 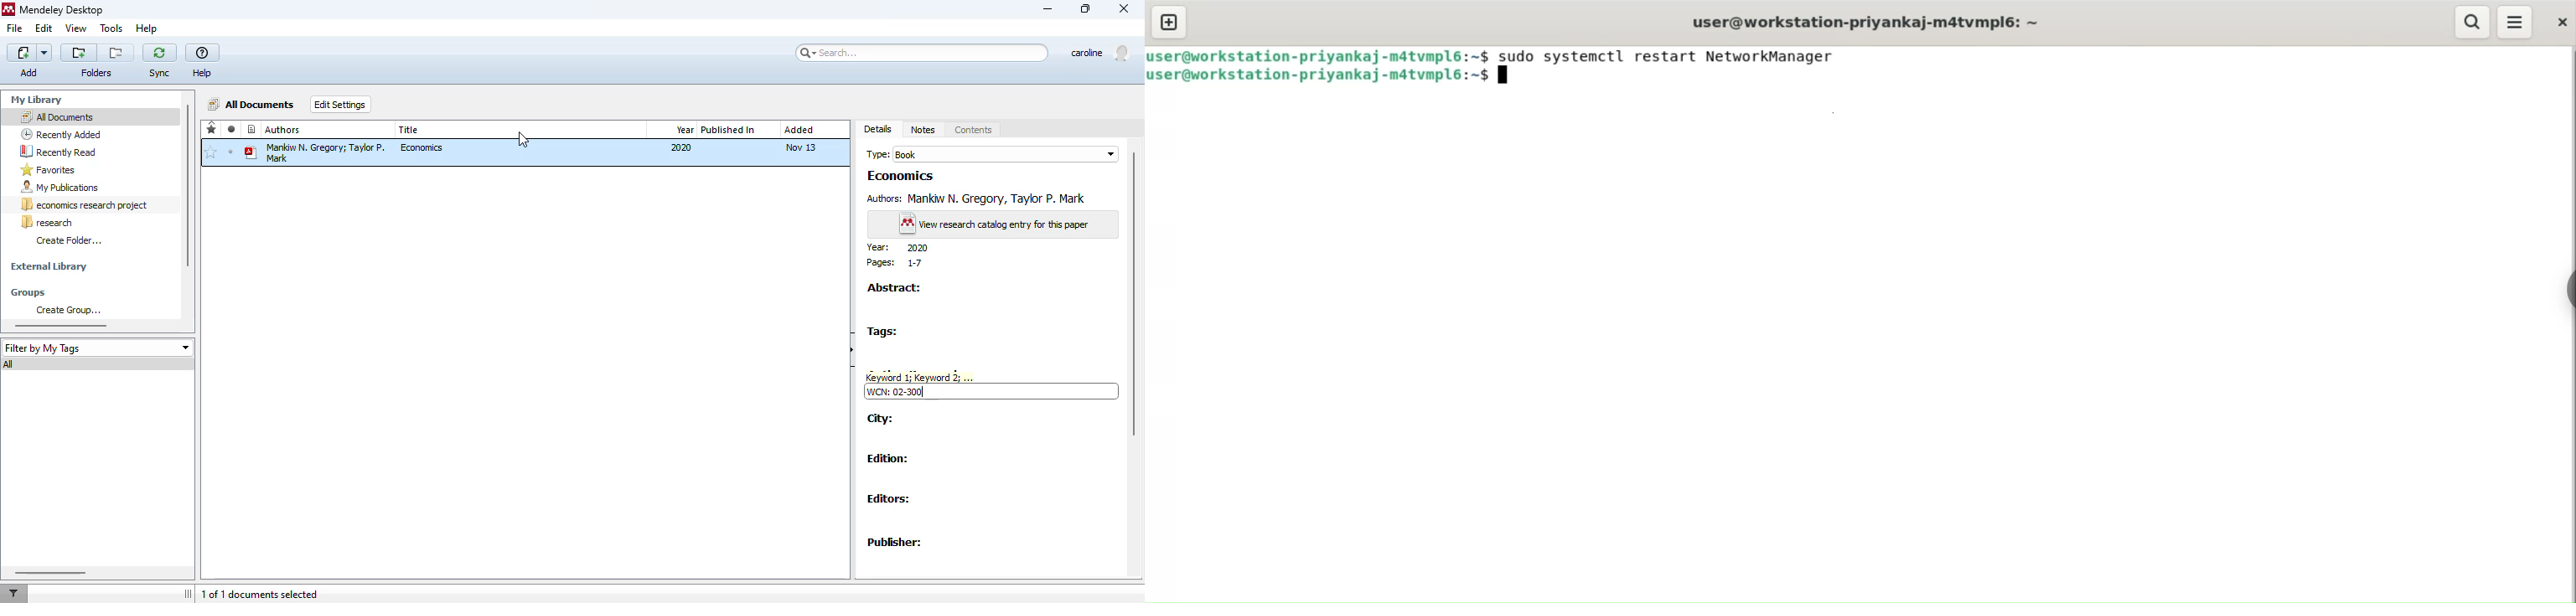 I want to click on Economics, so click(x=901, y=175).